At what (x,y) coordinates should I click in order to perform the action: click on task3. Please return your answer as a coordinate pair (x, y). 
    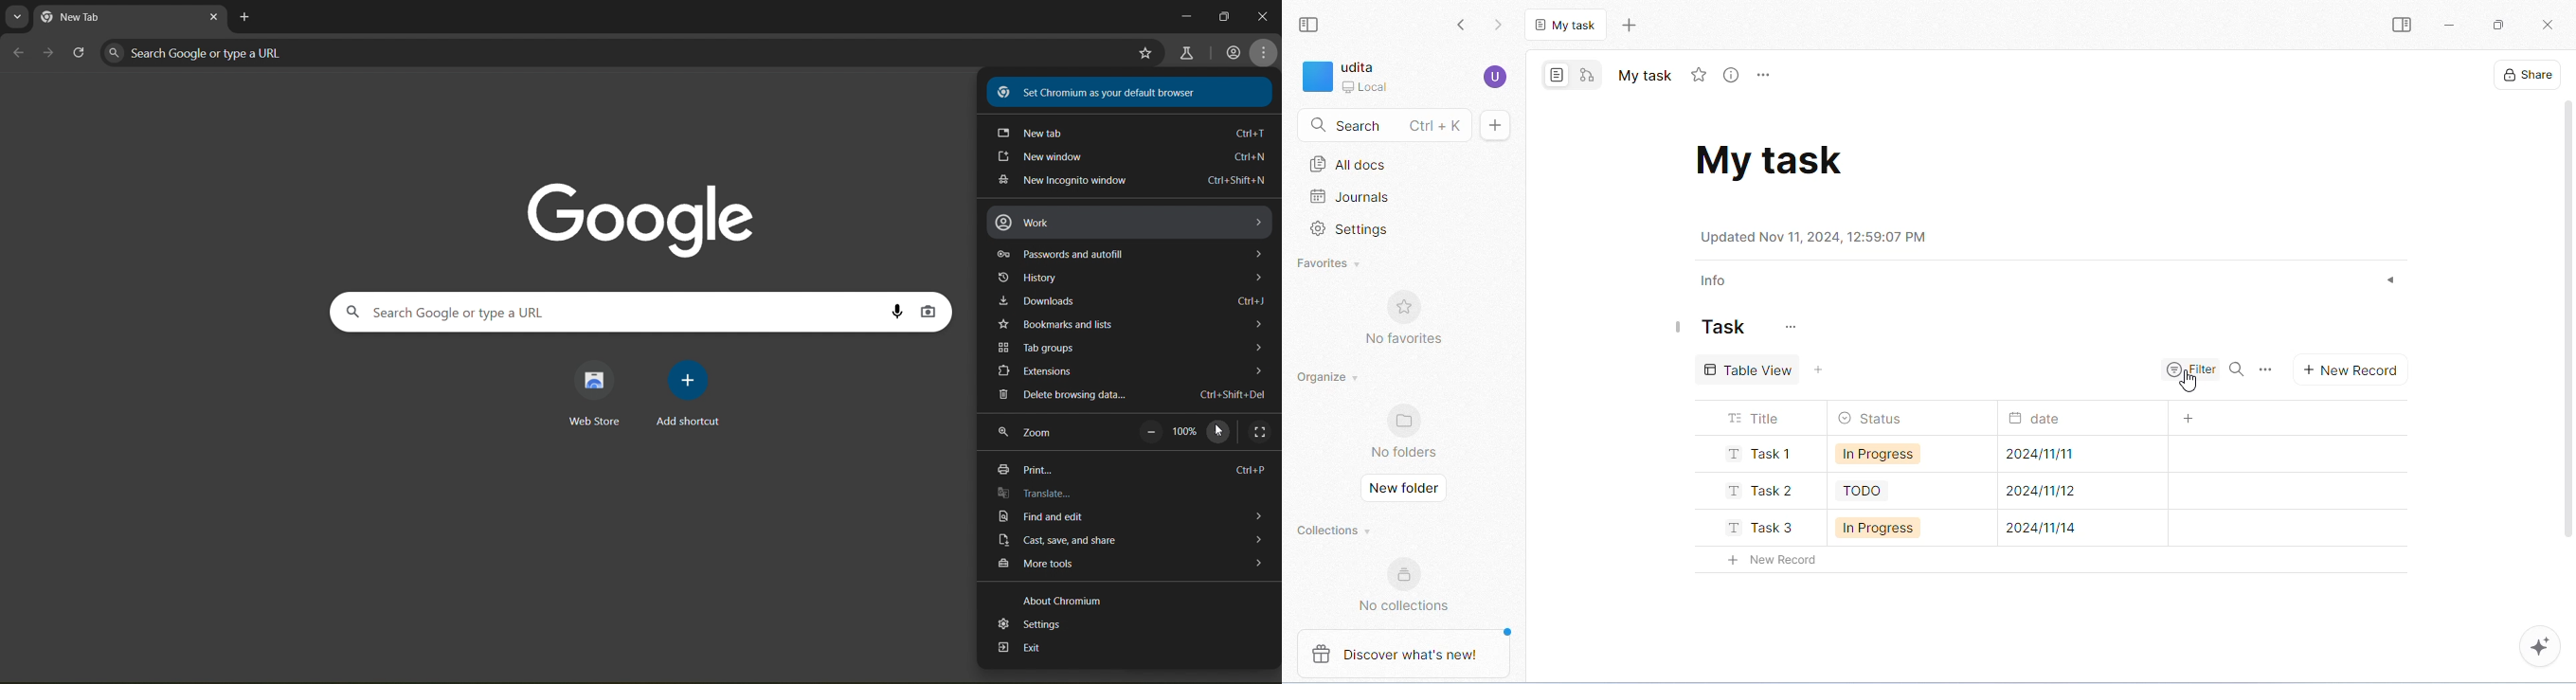
    Looking at the image, I should click on (1759, 526).